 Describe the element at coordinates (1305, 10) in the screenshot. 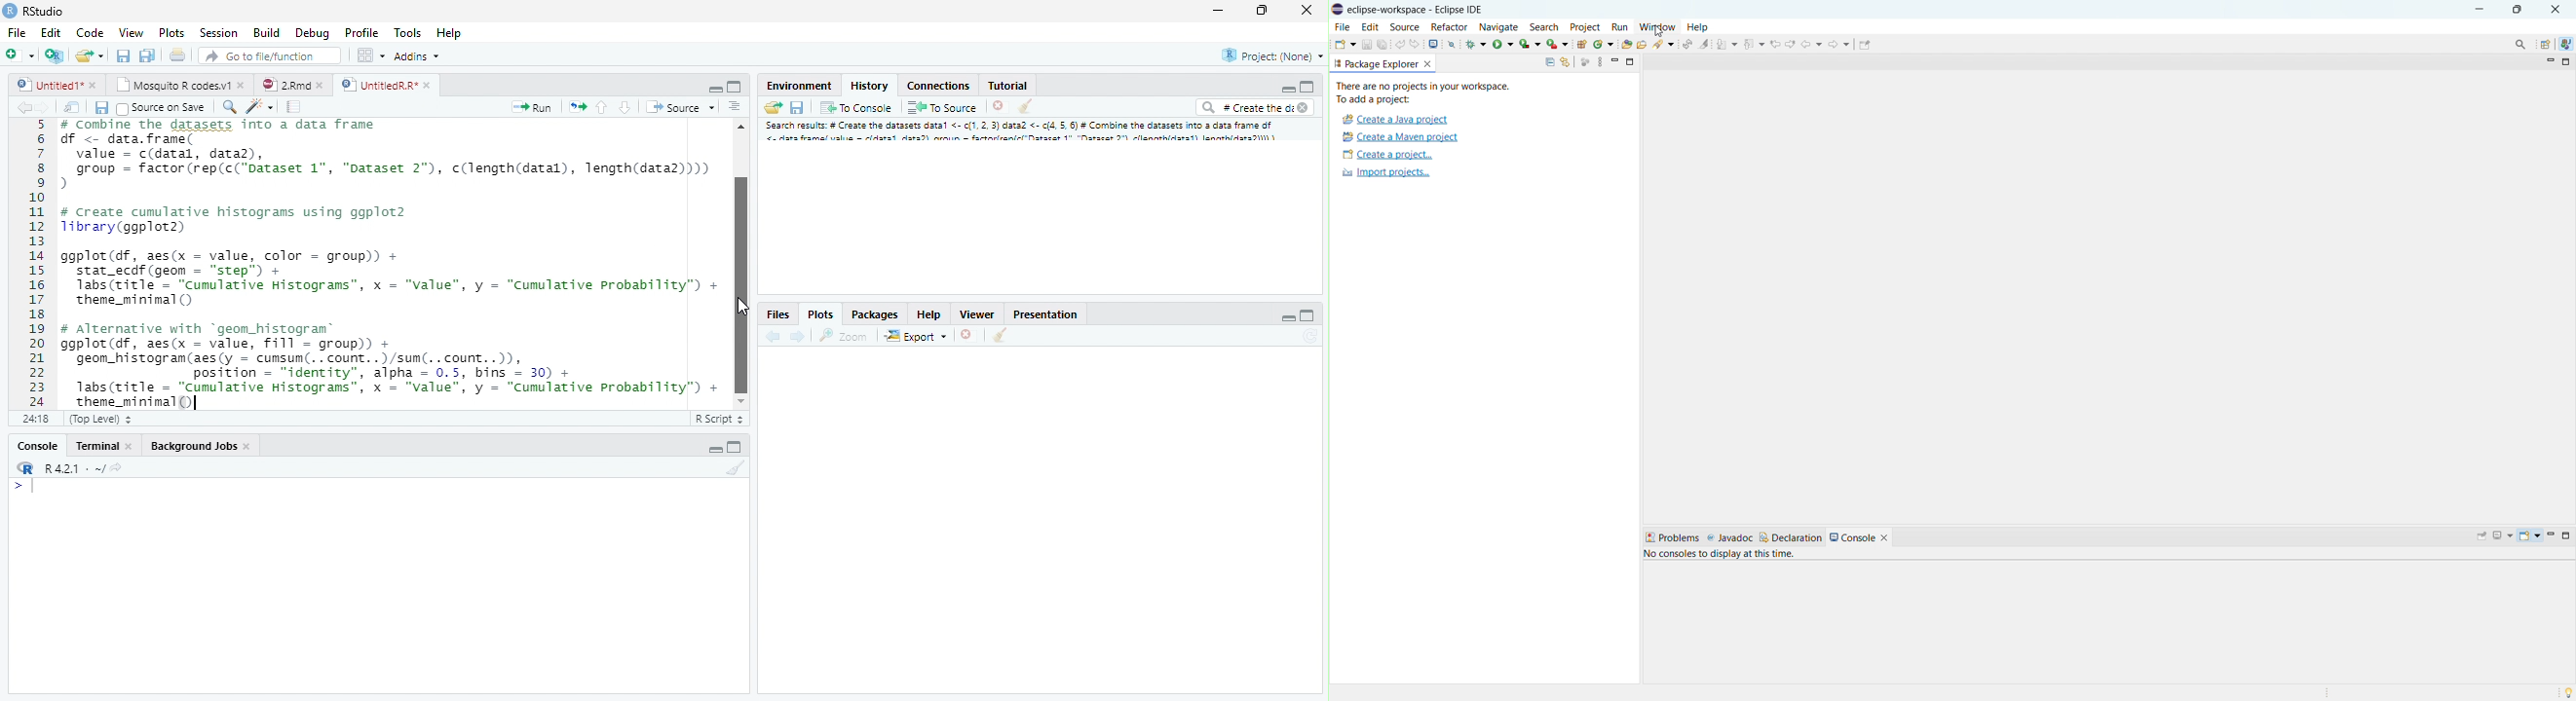

I see `Close` at that location.